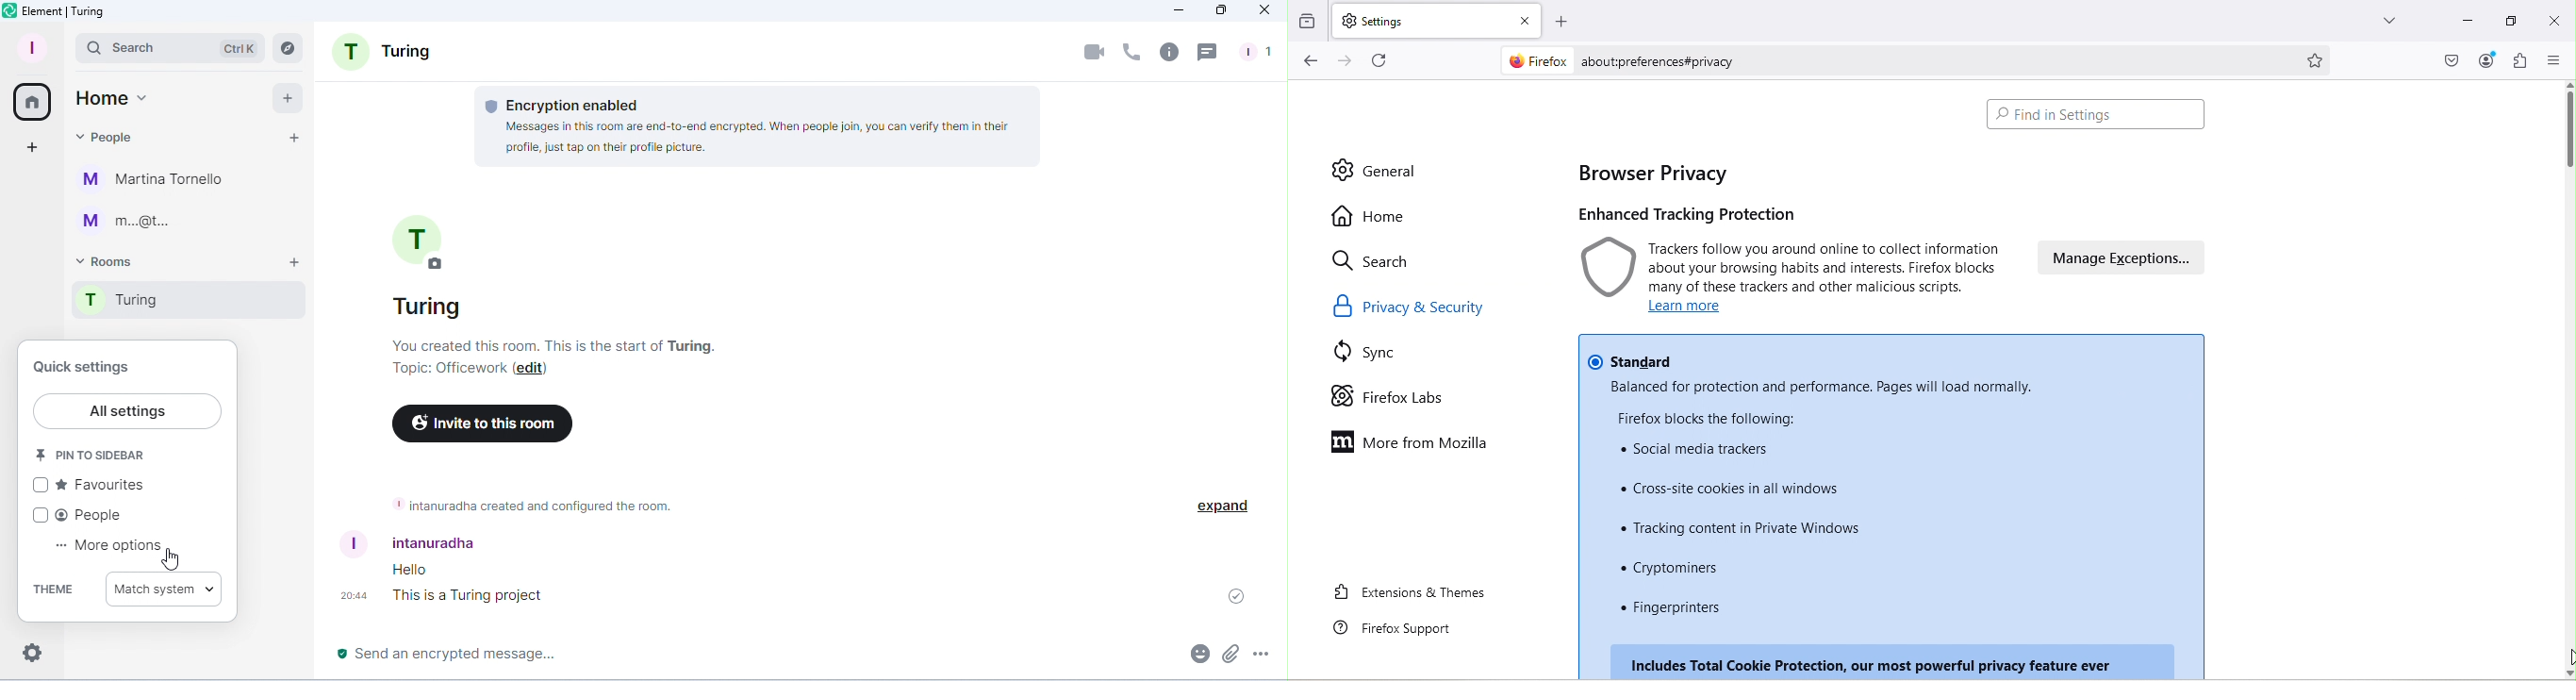 This screenshot has height=700, width=2576. Describe the element at coordinates (291, 265) in the screenshot. I see `Add room` at that location.